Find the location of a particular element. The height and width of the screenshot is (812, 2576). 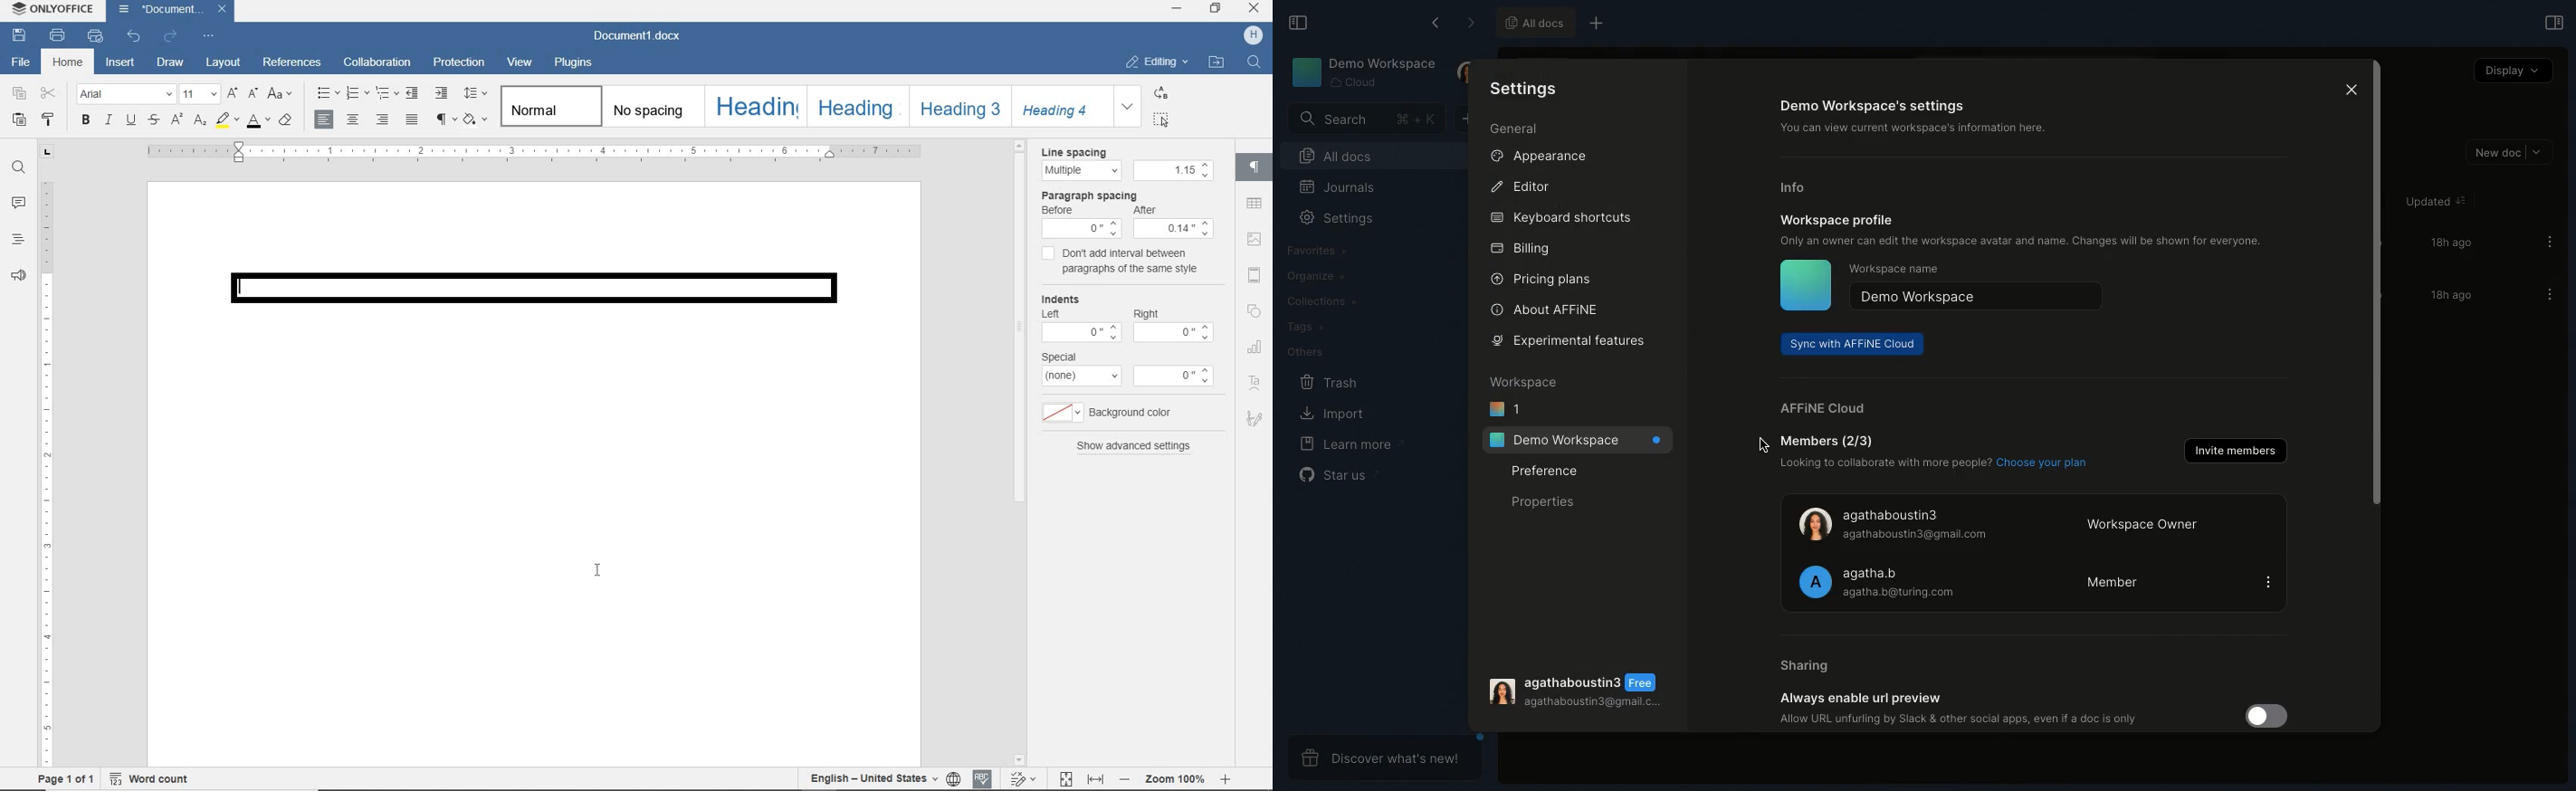

collaboration is located at coordinates (380, 63).